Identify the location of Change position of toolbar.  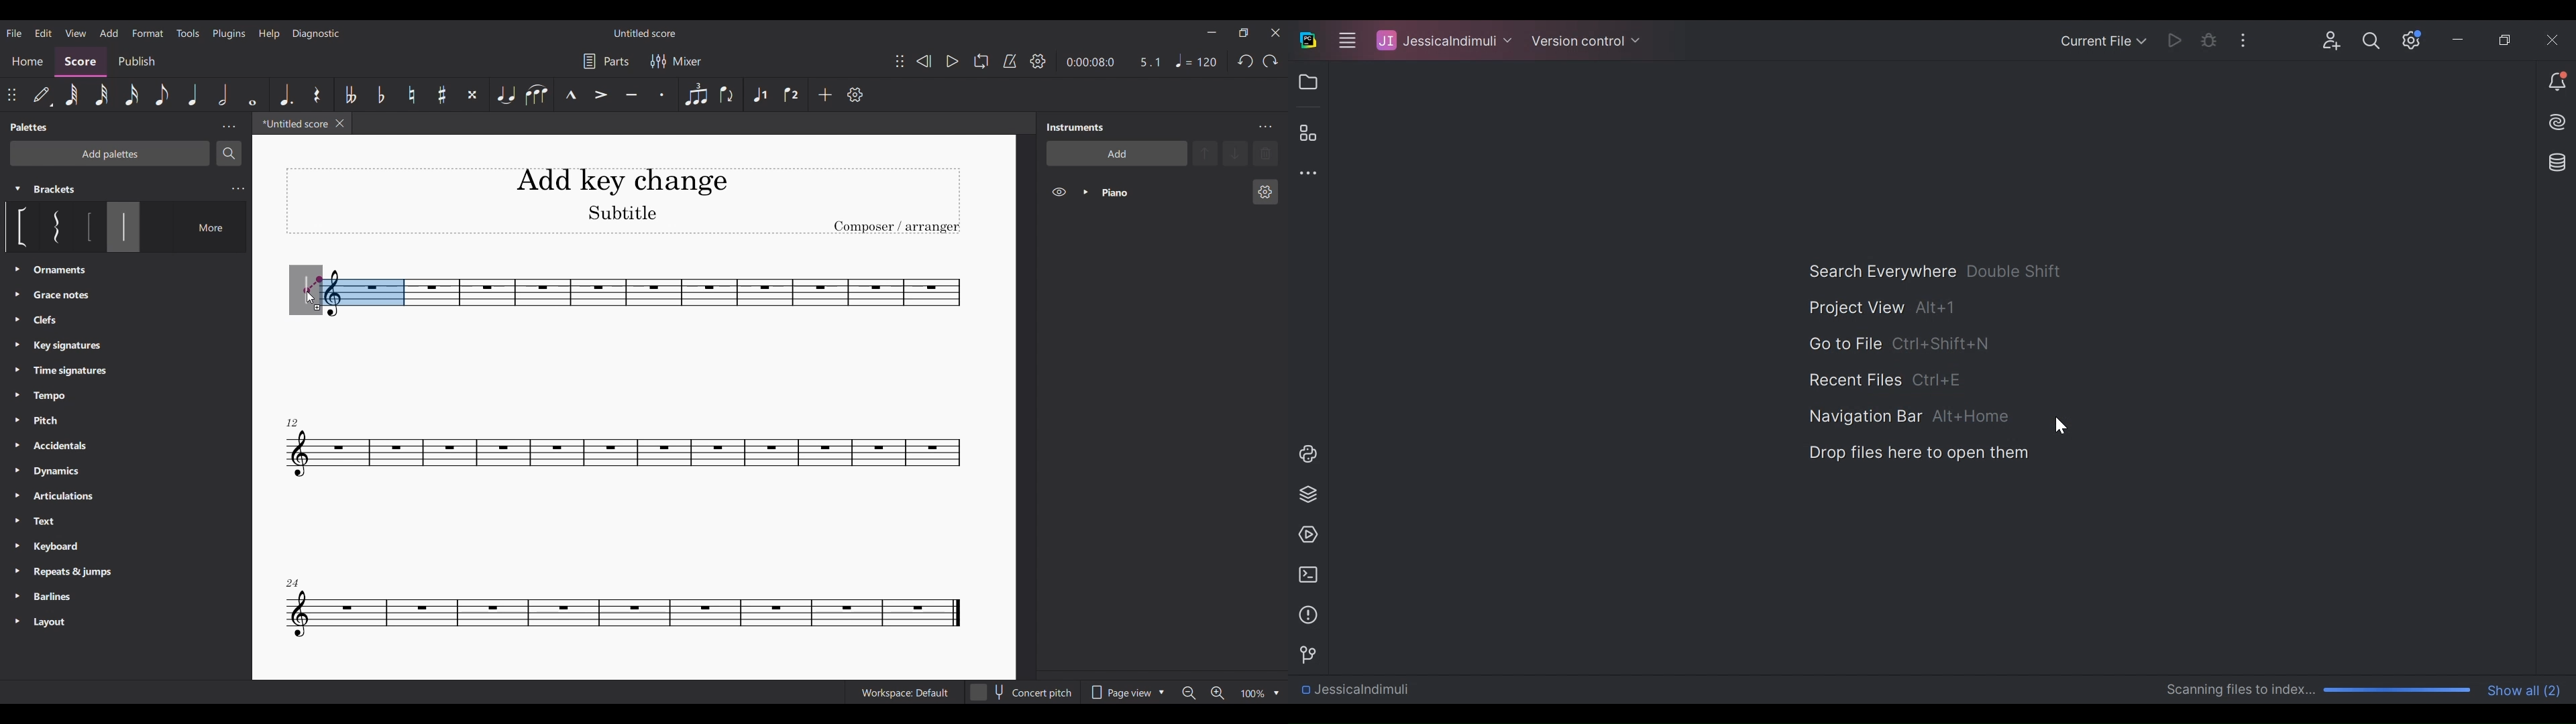
(11, 95).